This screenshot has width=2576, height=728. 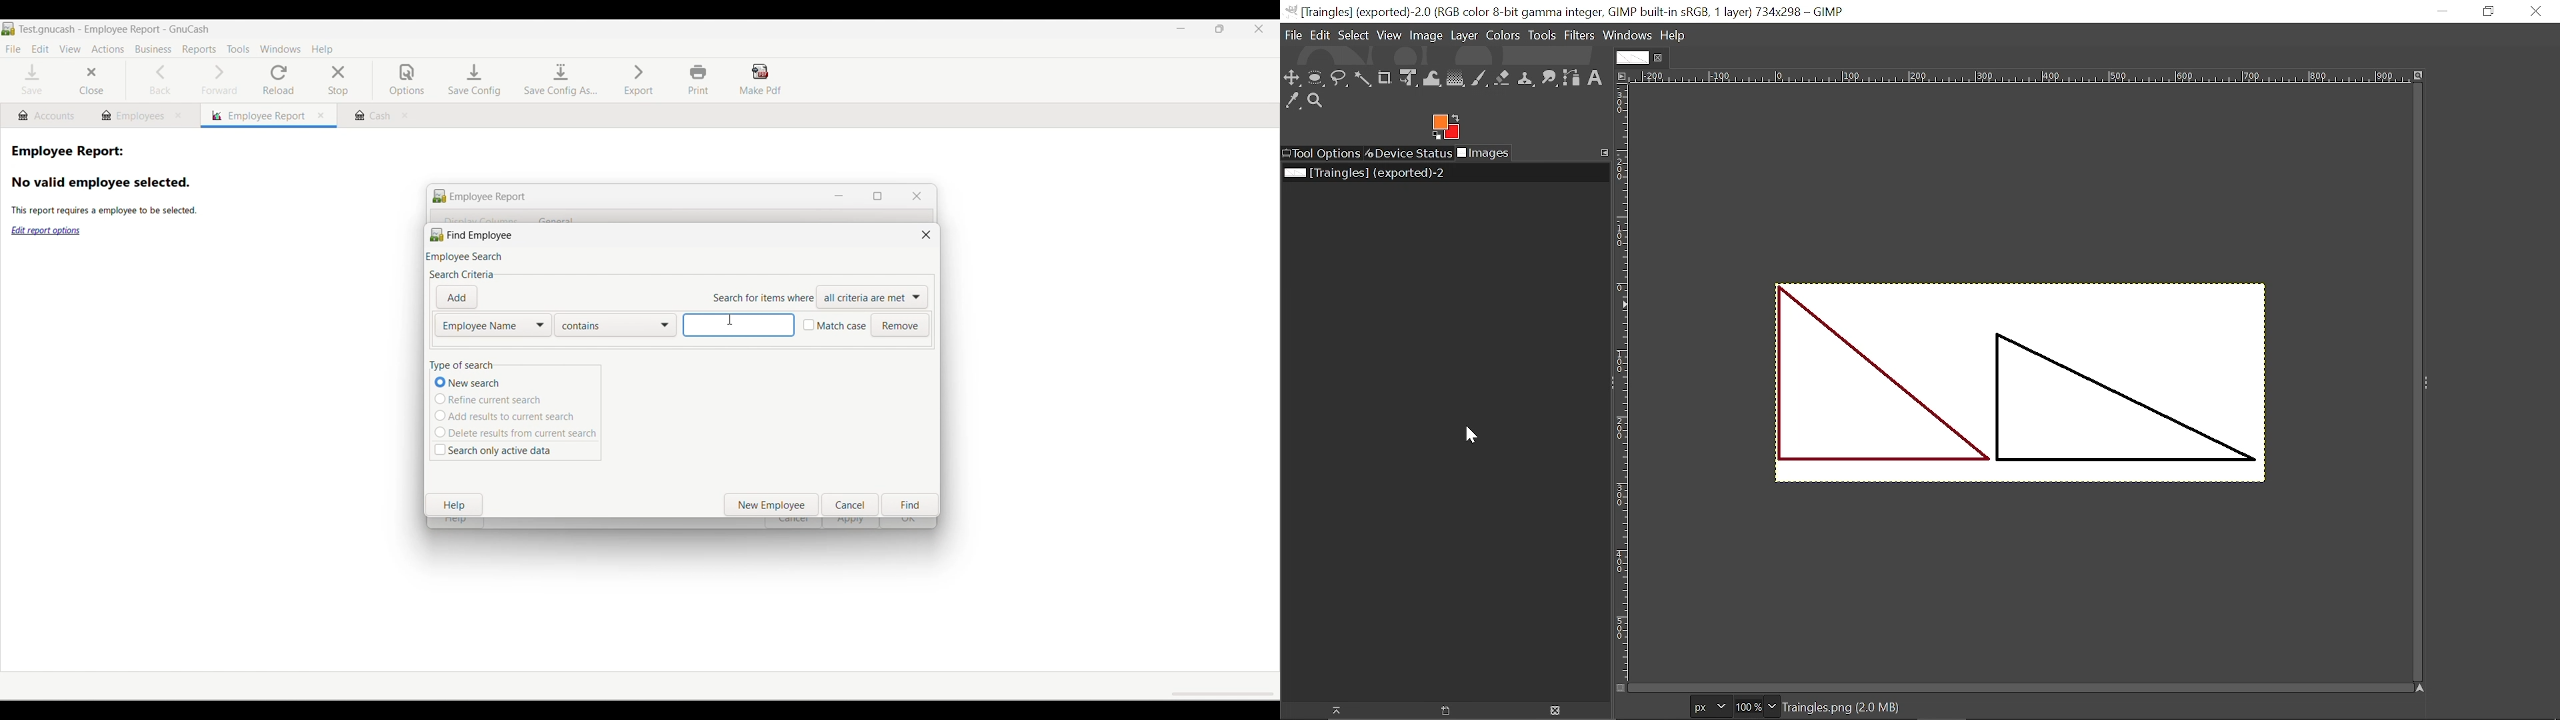 What do you see at coordinates (511, 415) in the screenshot?
I see `Add results to current search` at bounding box center [511, 415].